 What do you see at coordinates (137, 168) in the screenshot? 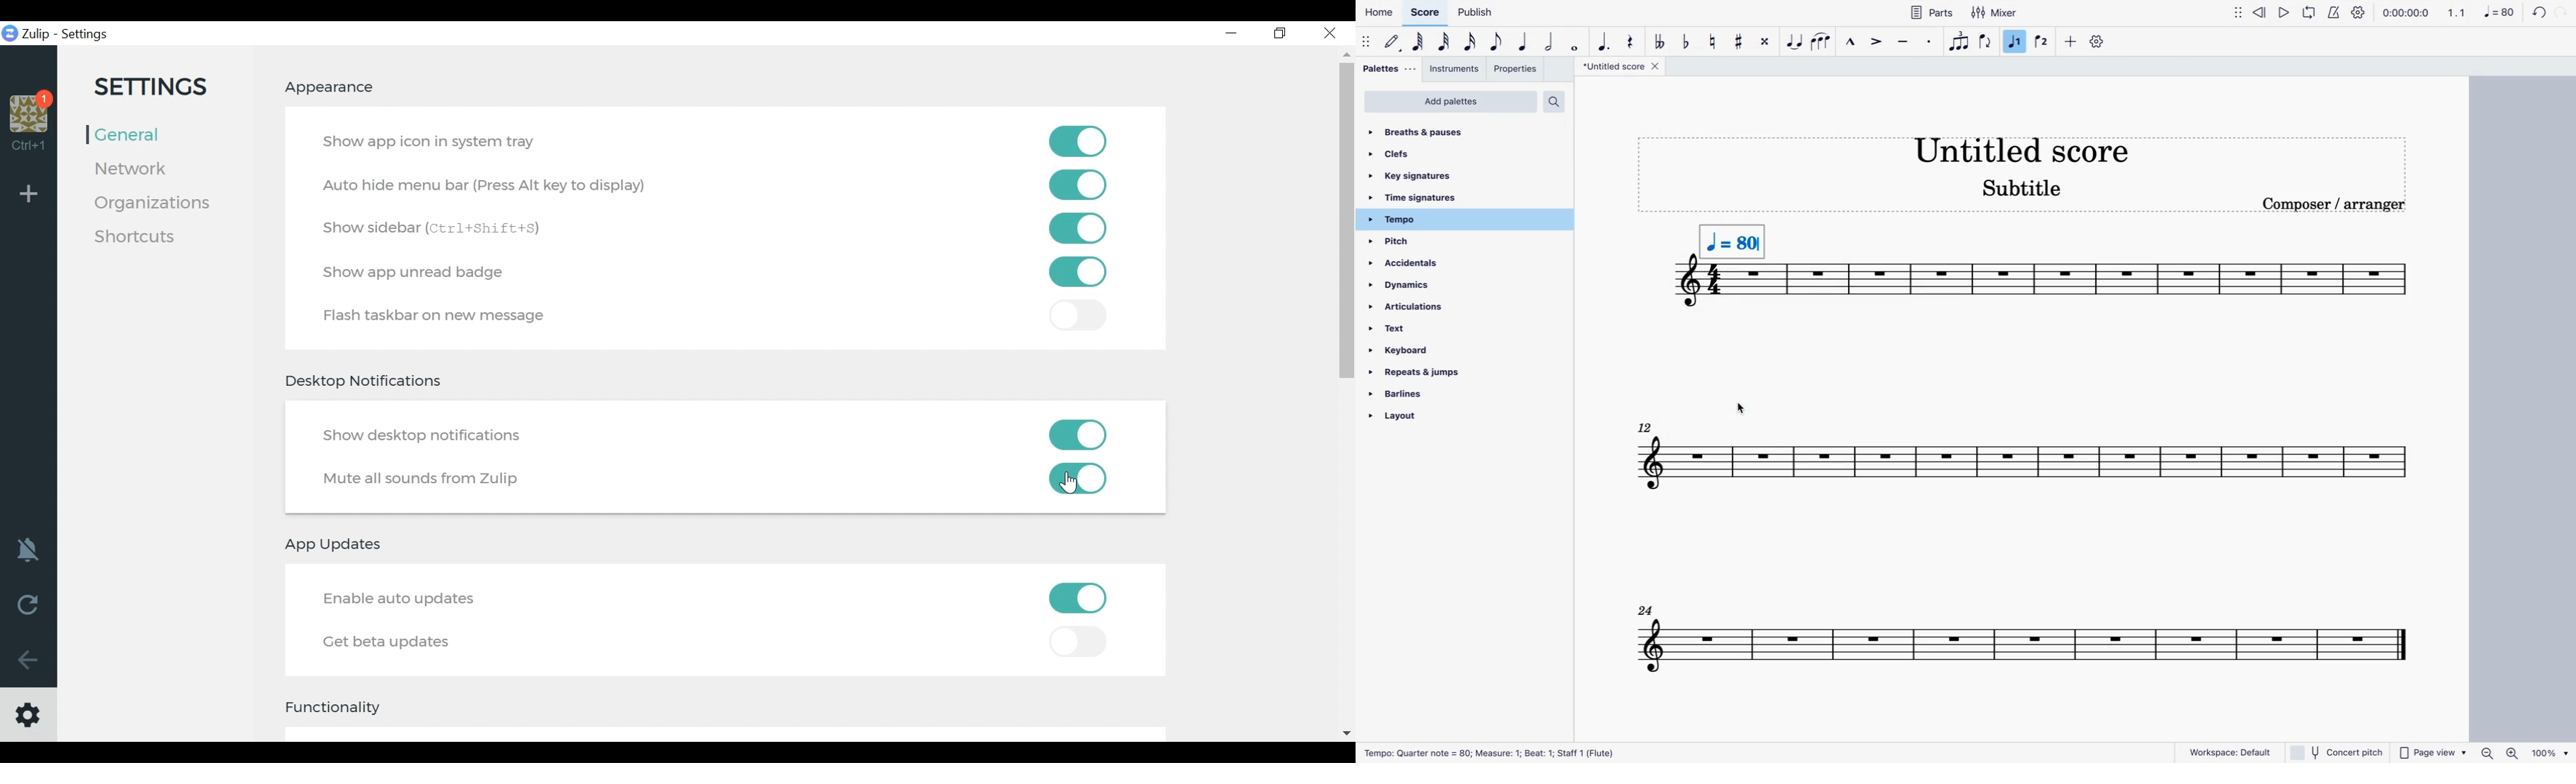
I see `Network` at bounding box center [137, 168].